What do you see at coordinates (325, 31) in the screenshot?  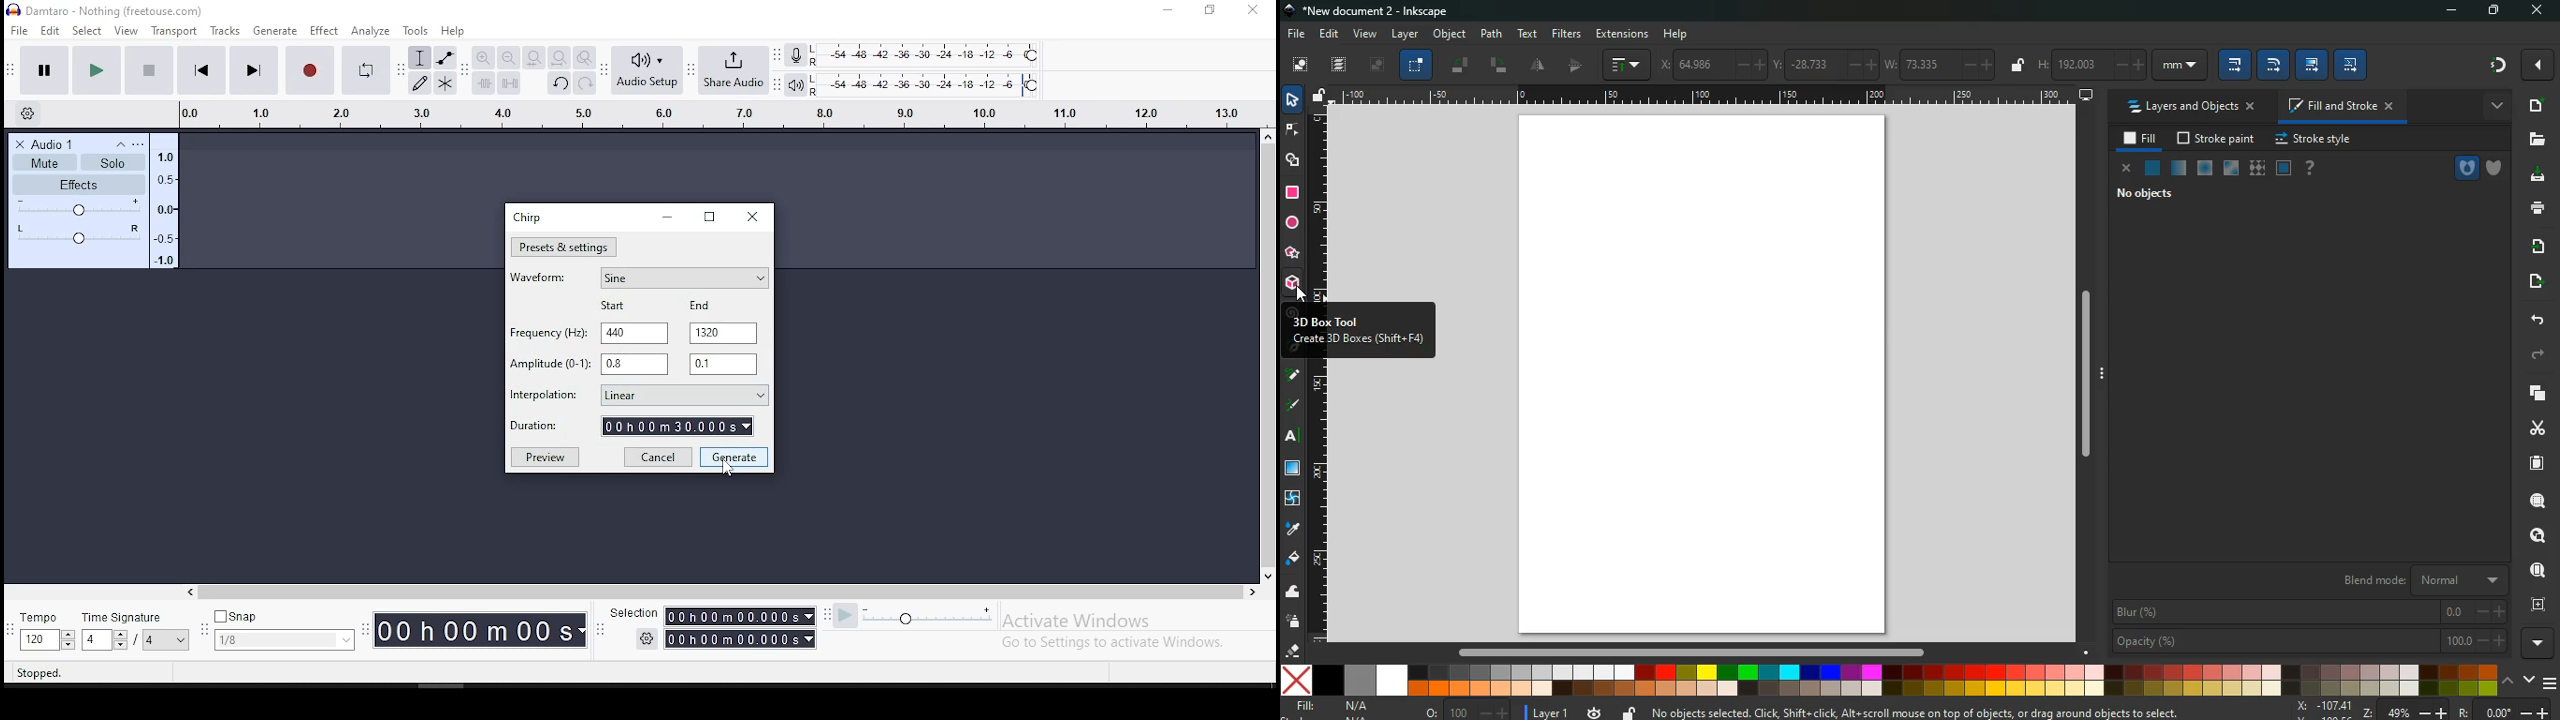 I see `effect` at bounding box center [325, 31].